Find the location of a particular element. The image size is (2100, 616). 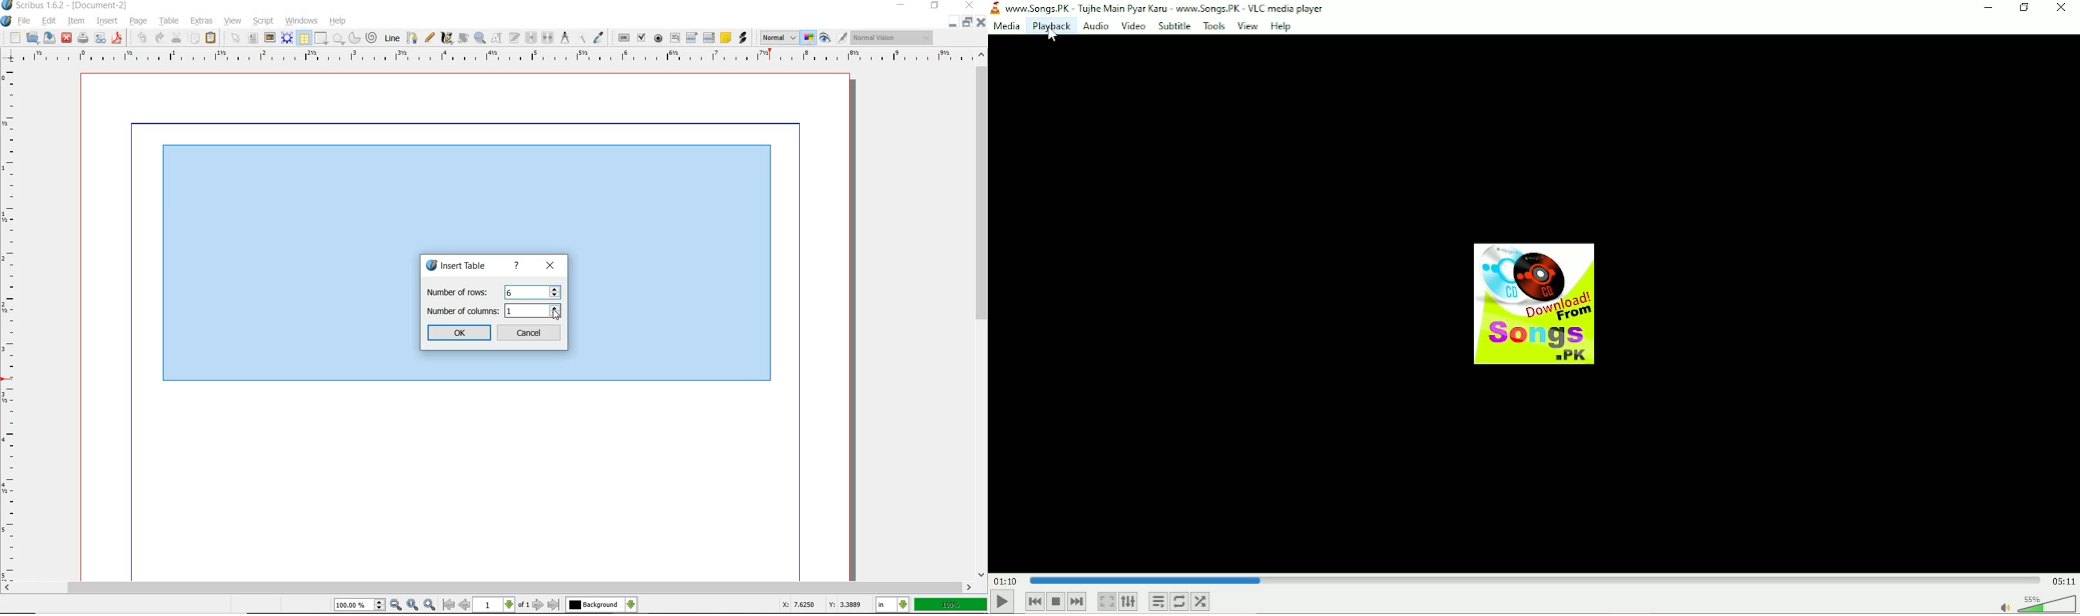

spiral is located at coordinates (372, 38).